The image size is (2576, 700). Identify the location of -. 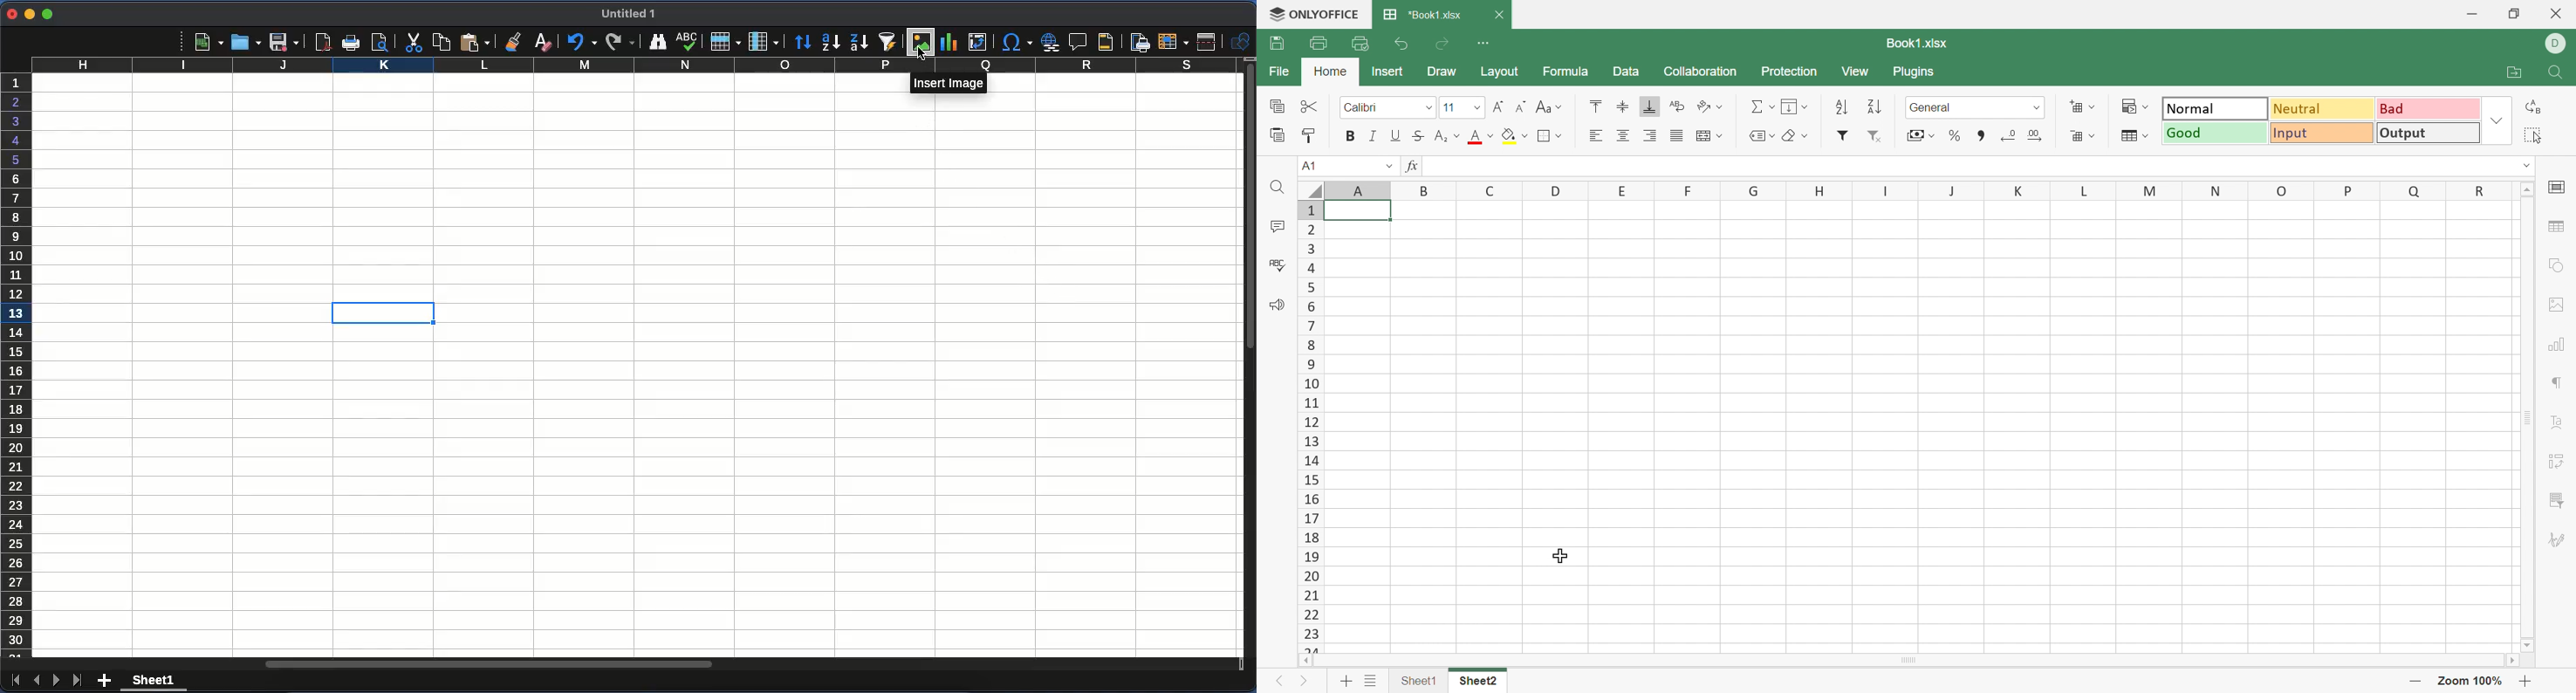
(2415, 682).